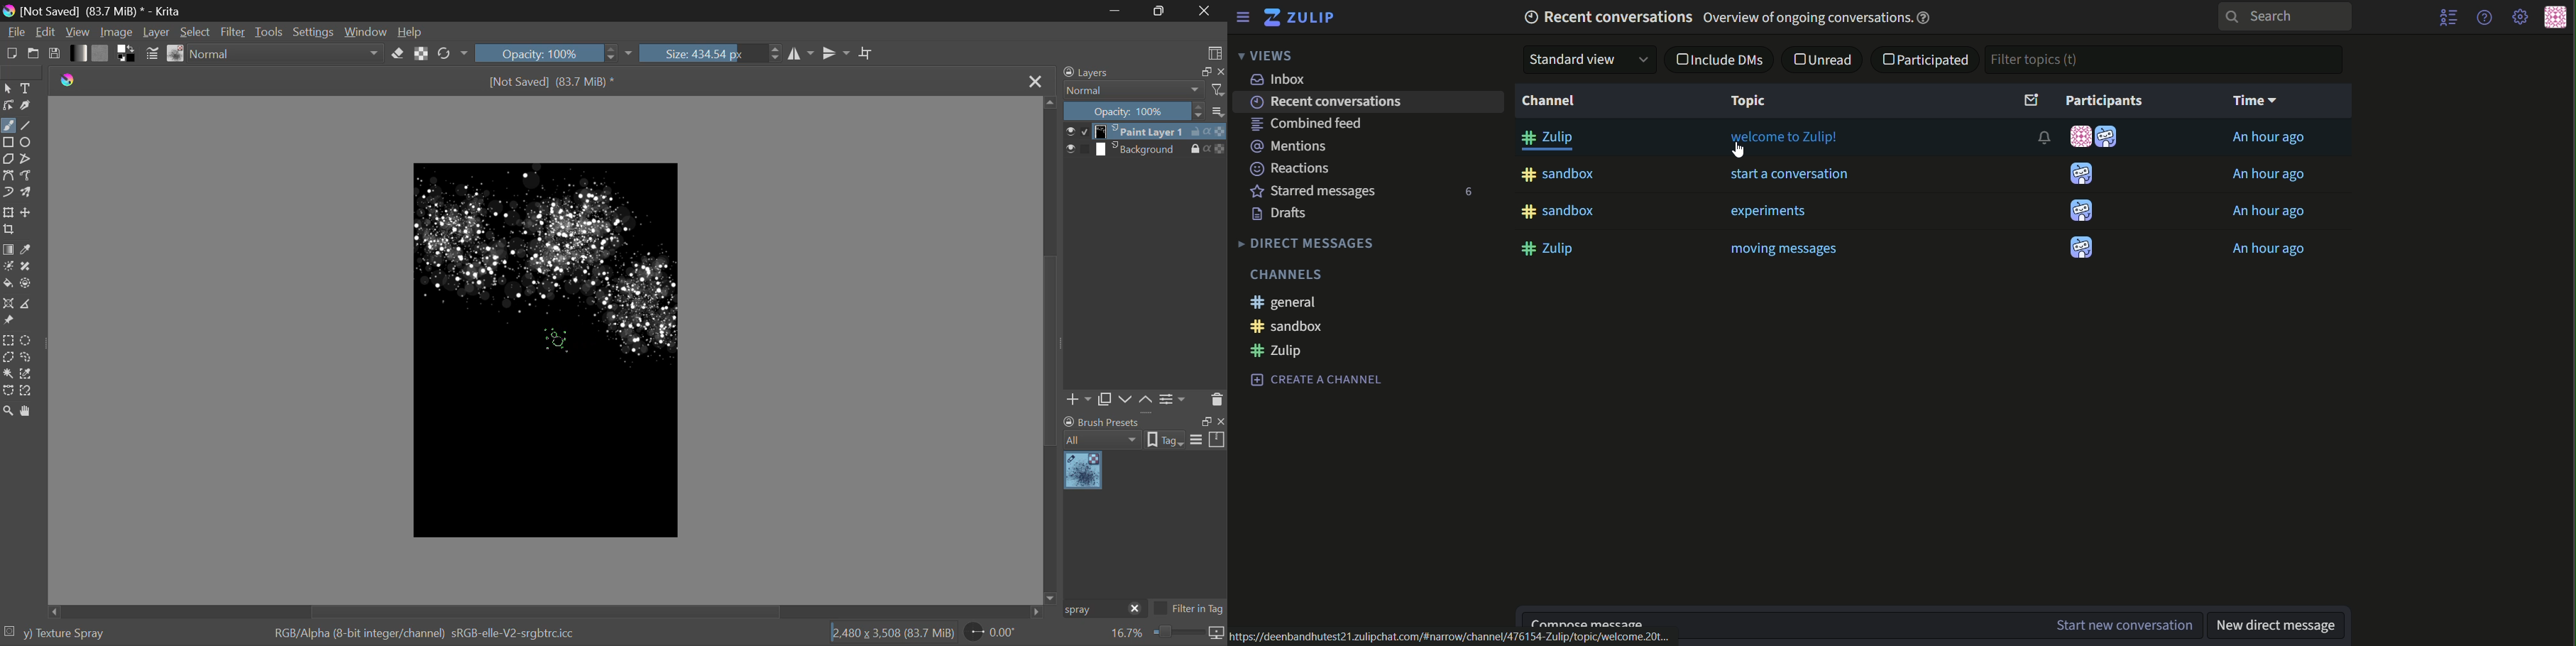  Describe the element at coordinates (64, 634) in the screenshot. I see `y) Texture Spray` at that location.